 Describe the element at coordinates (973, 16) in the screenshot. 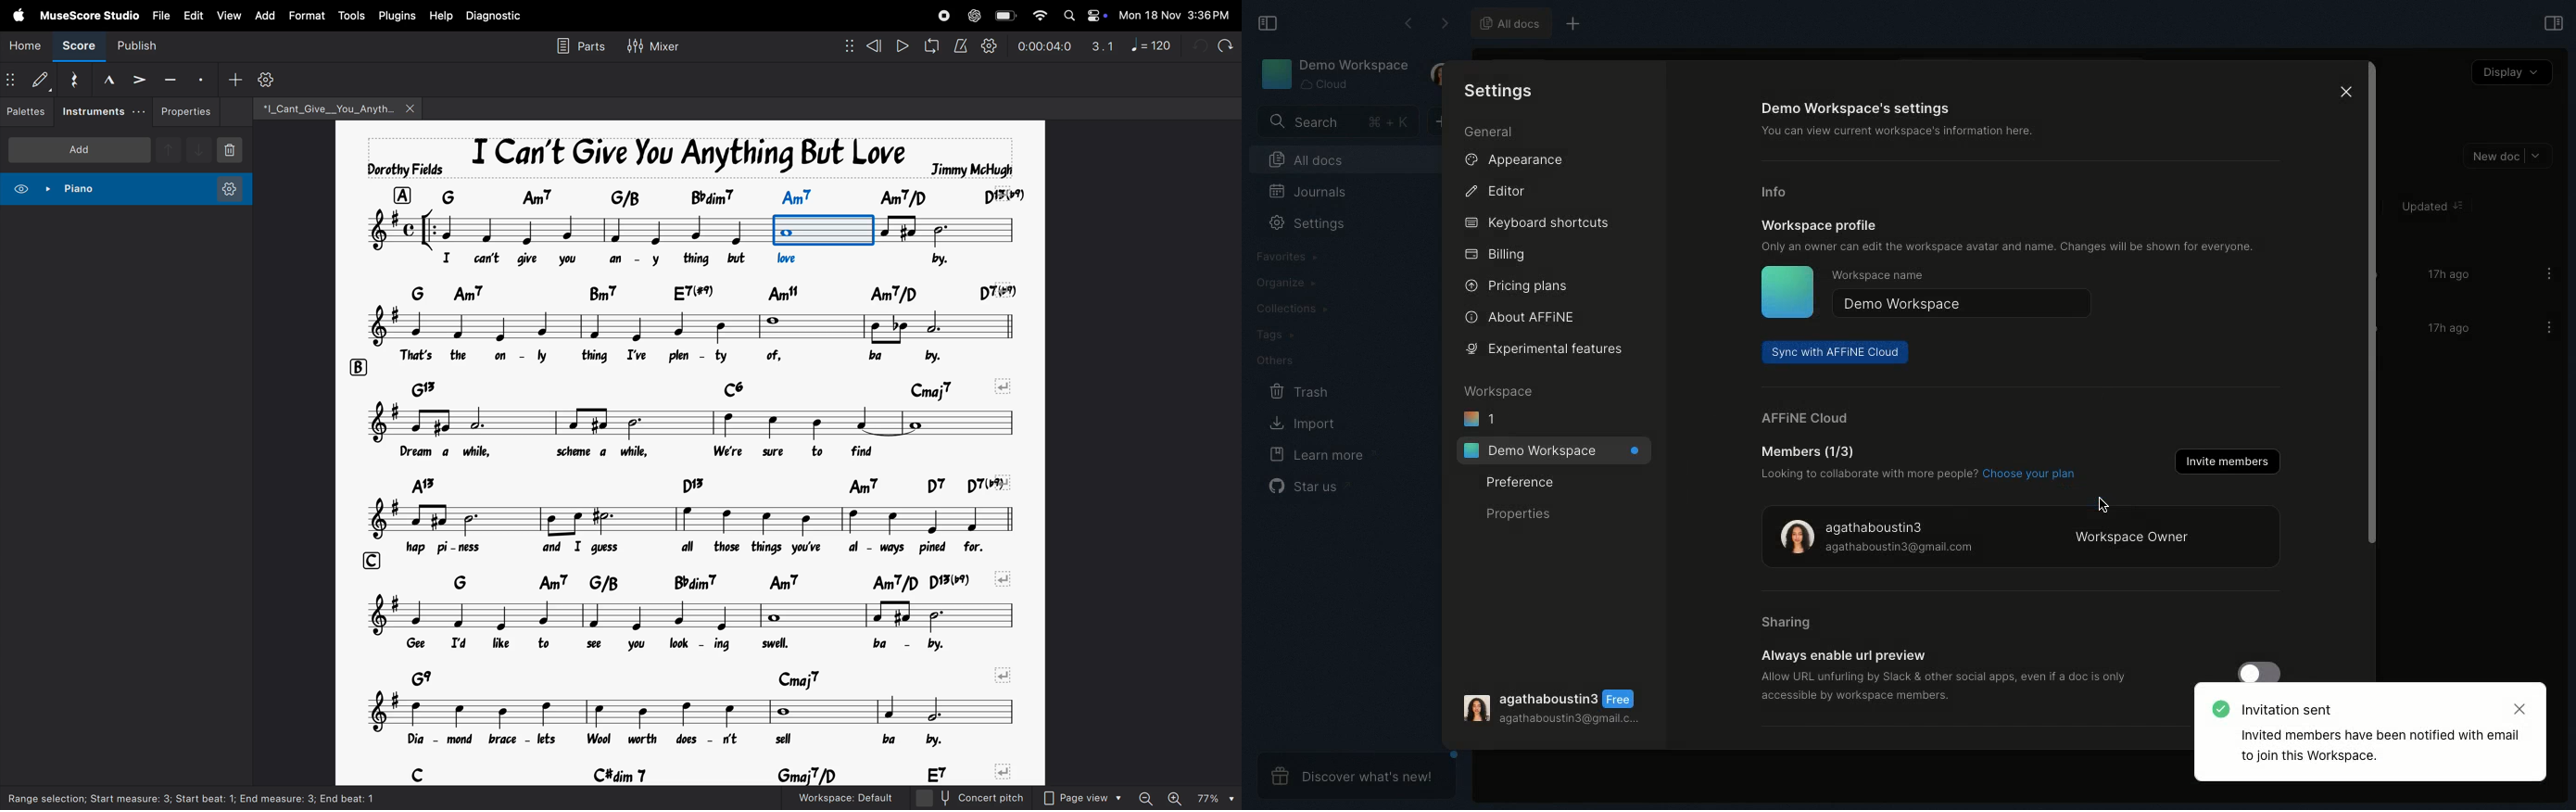

I see `chatgpt` at that location.